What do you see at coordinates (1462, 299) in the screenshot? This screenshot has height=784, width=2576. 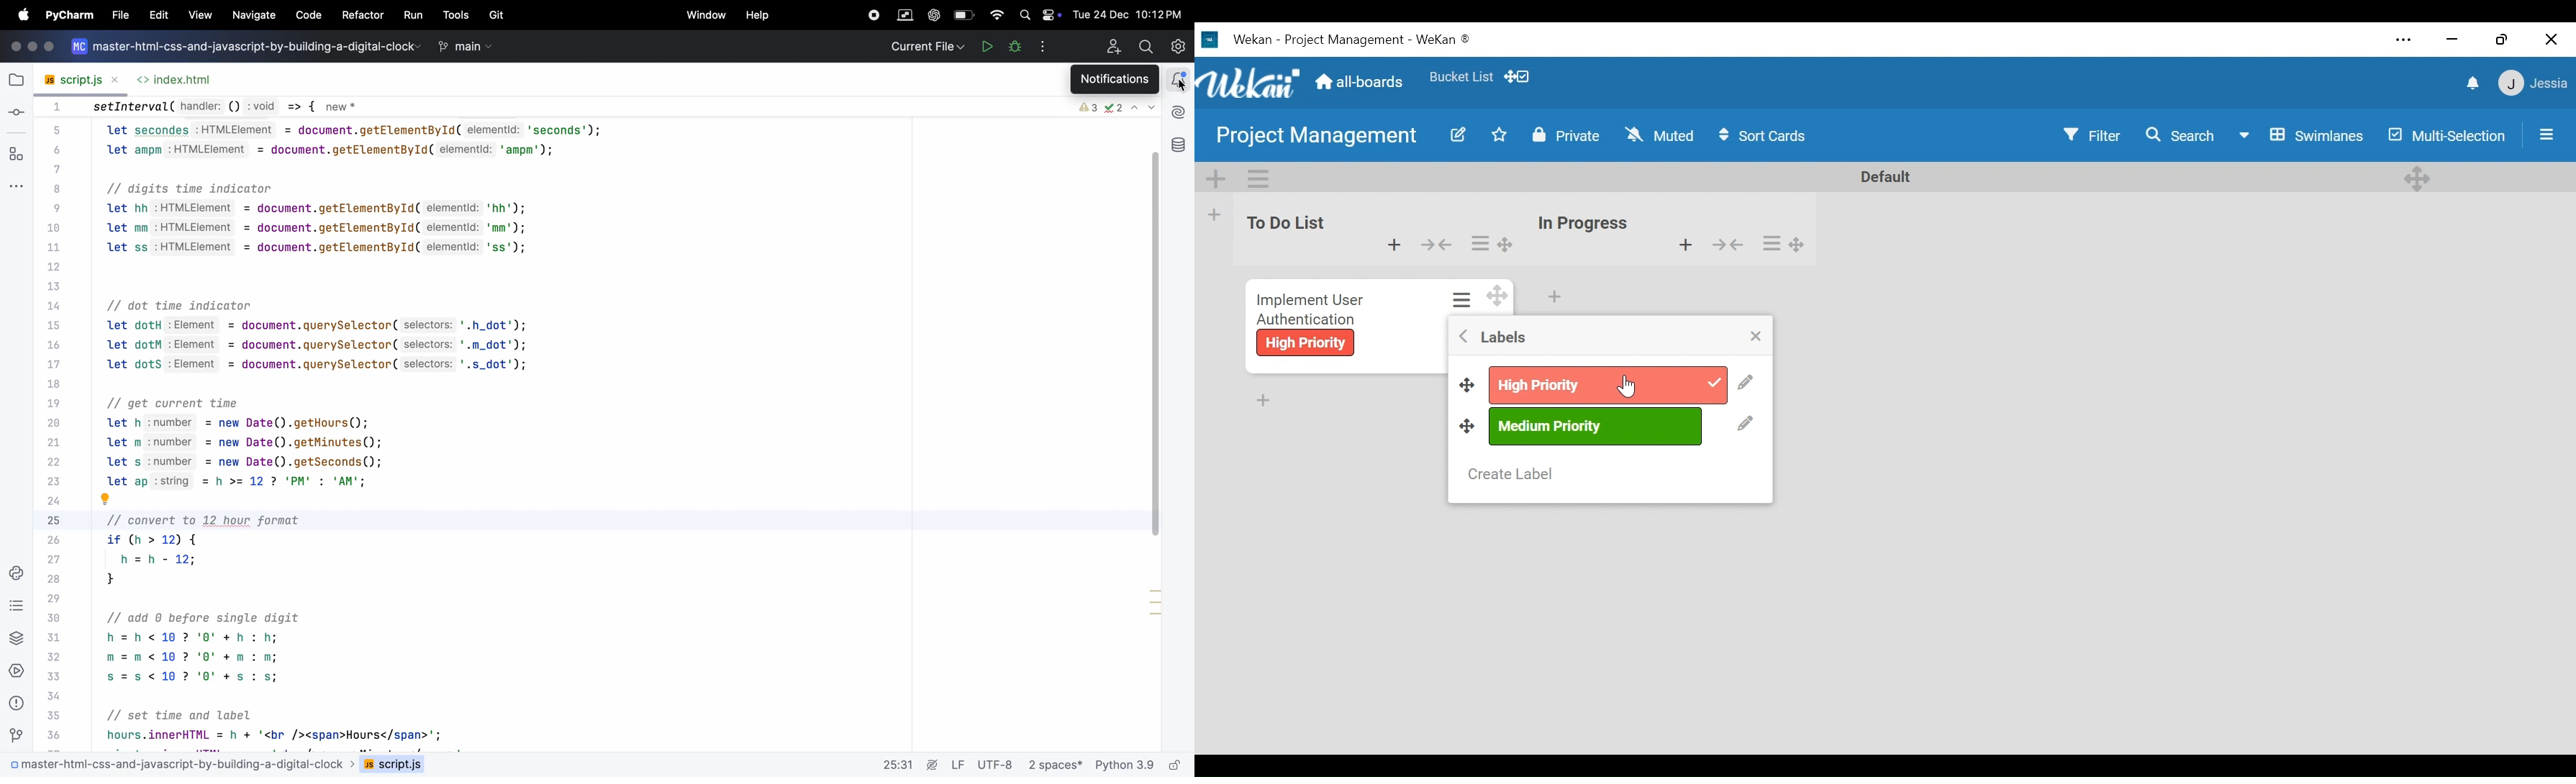 I see `card actions` at bounding box center [1462, 299].